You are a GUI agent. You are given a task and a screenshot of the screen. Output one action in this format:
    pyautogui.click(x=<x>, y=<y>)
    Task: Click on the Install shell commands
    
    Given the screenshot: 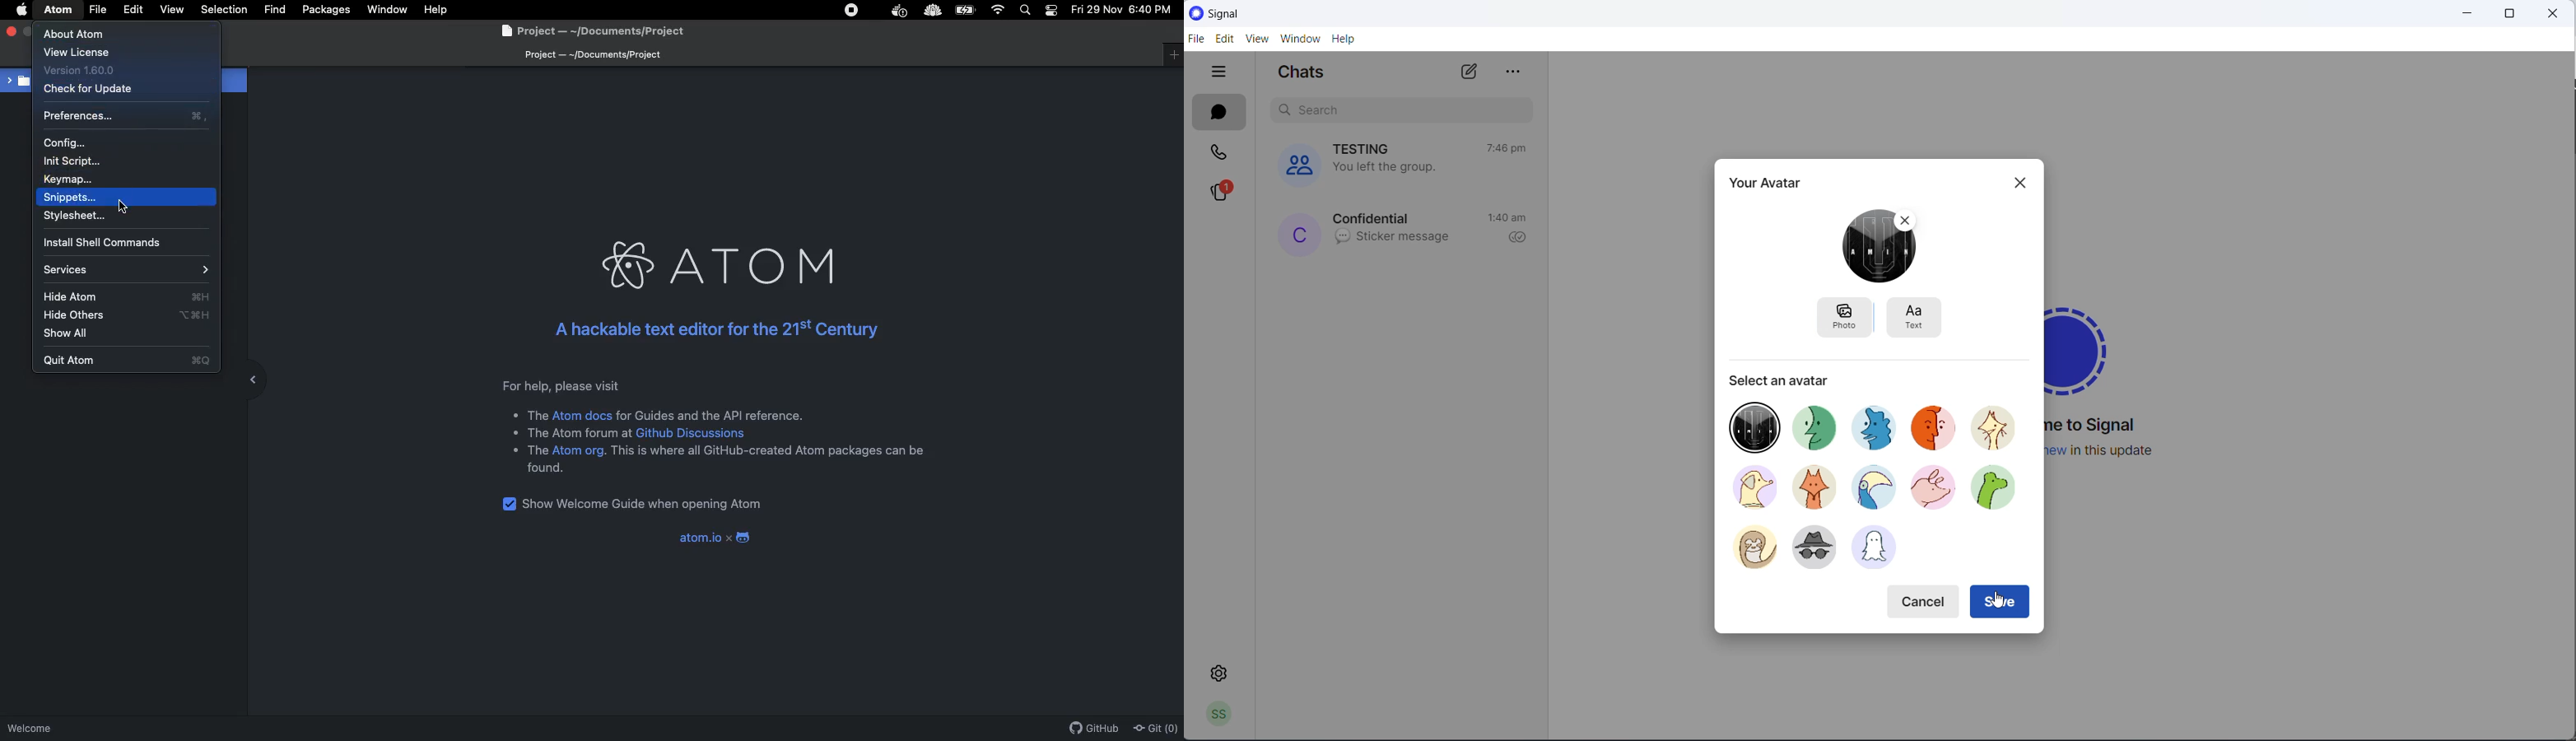 What is the action you would take?
    pyautogui.click(x=112, y=241)
    